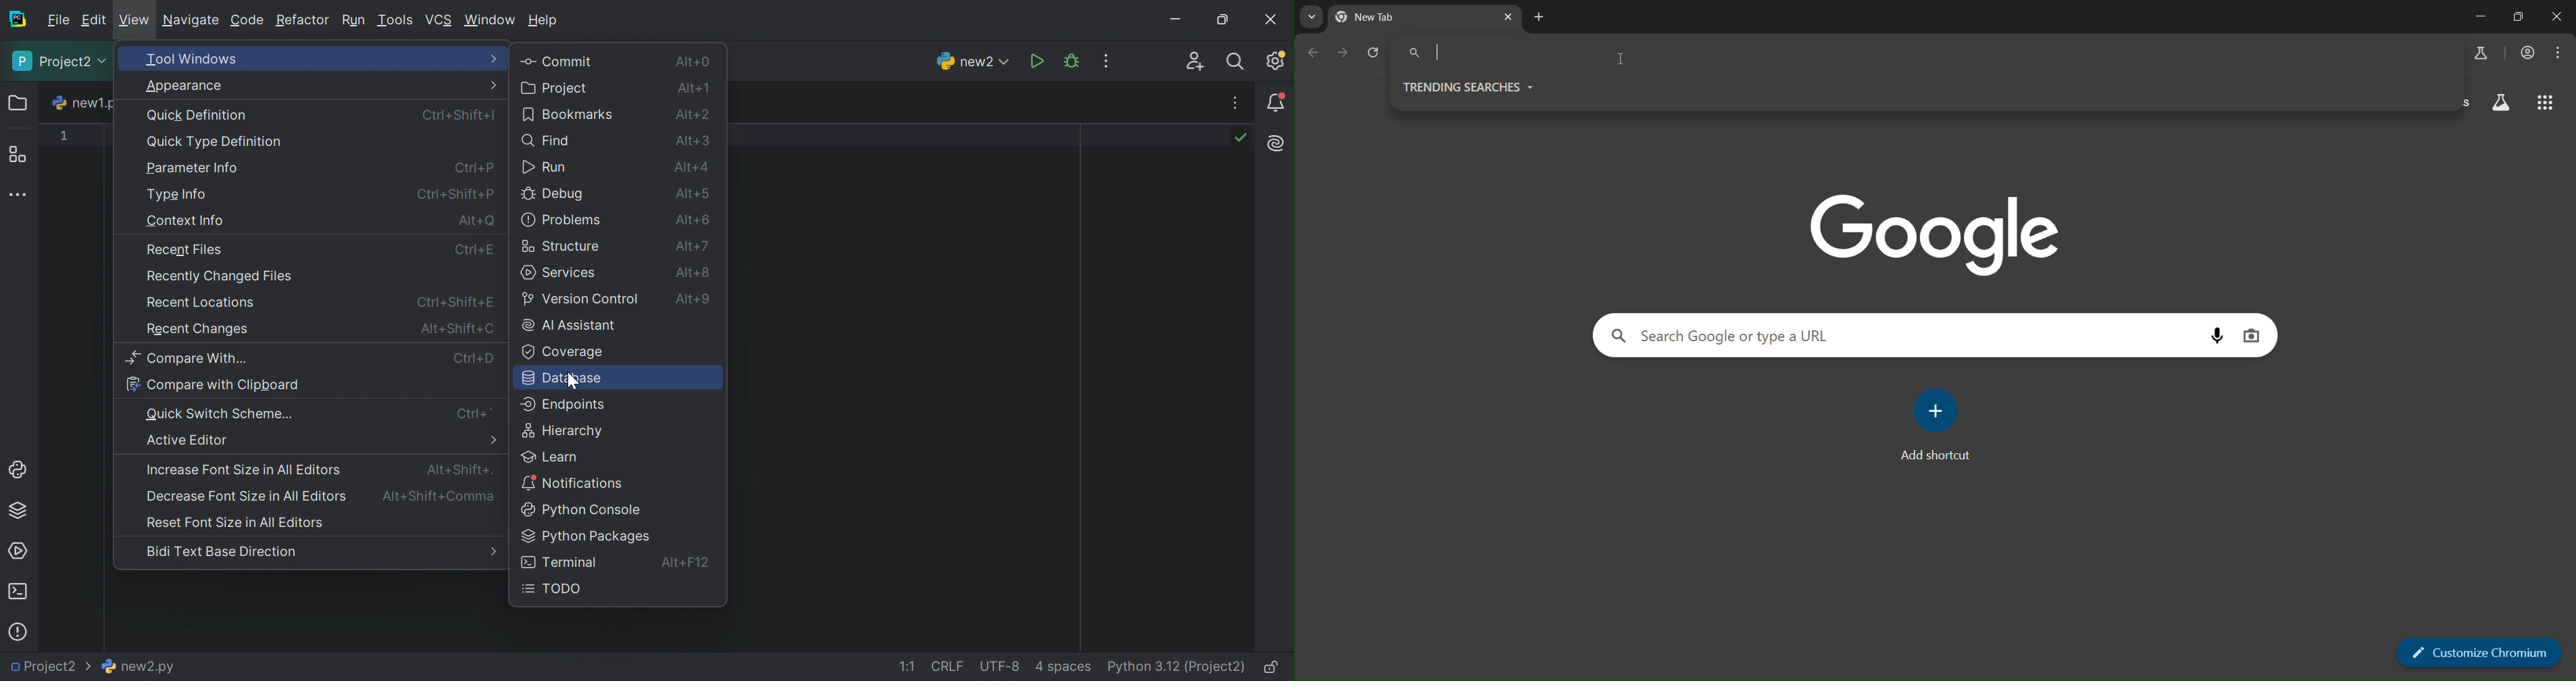 The width and height of the screenshot is (2576, 700). What do you see at coordinates (189, 20) in the screenshot?
I see `Navigate` at bounding box center [189, 20].